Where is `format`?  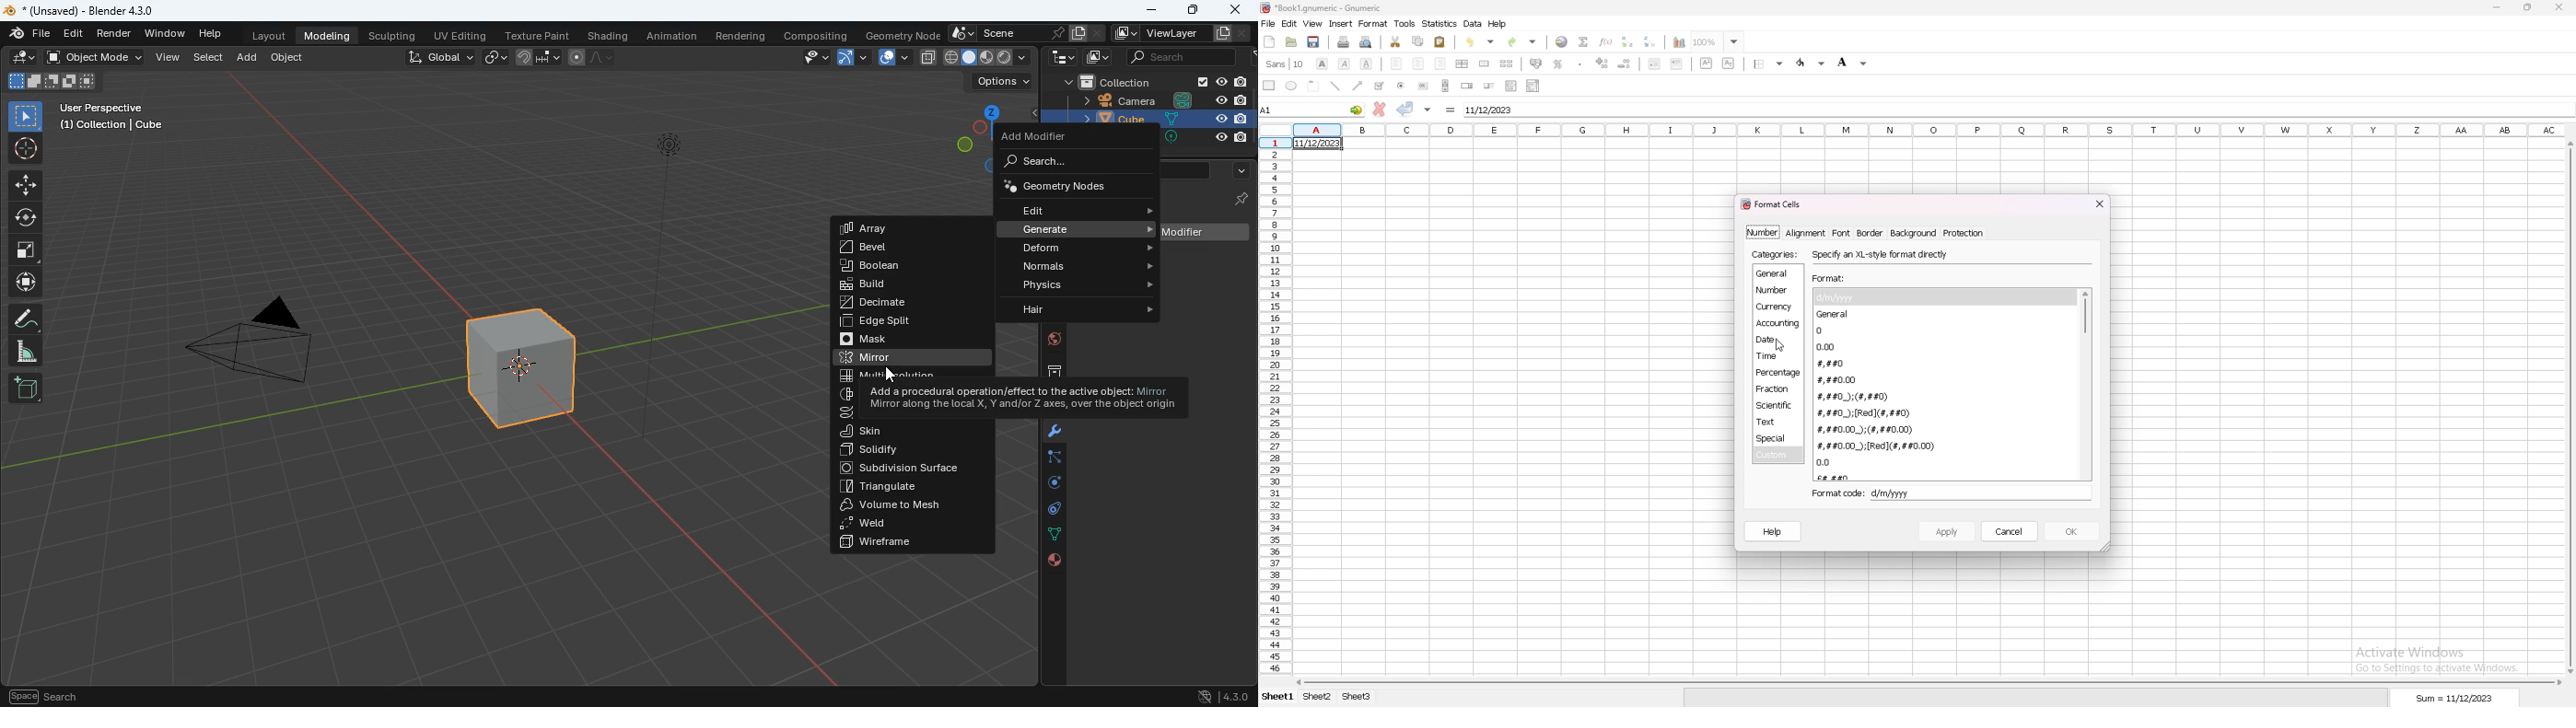
format is located at coordinates (1830, 278).